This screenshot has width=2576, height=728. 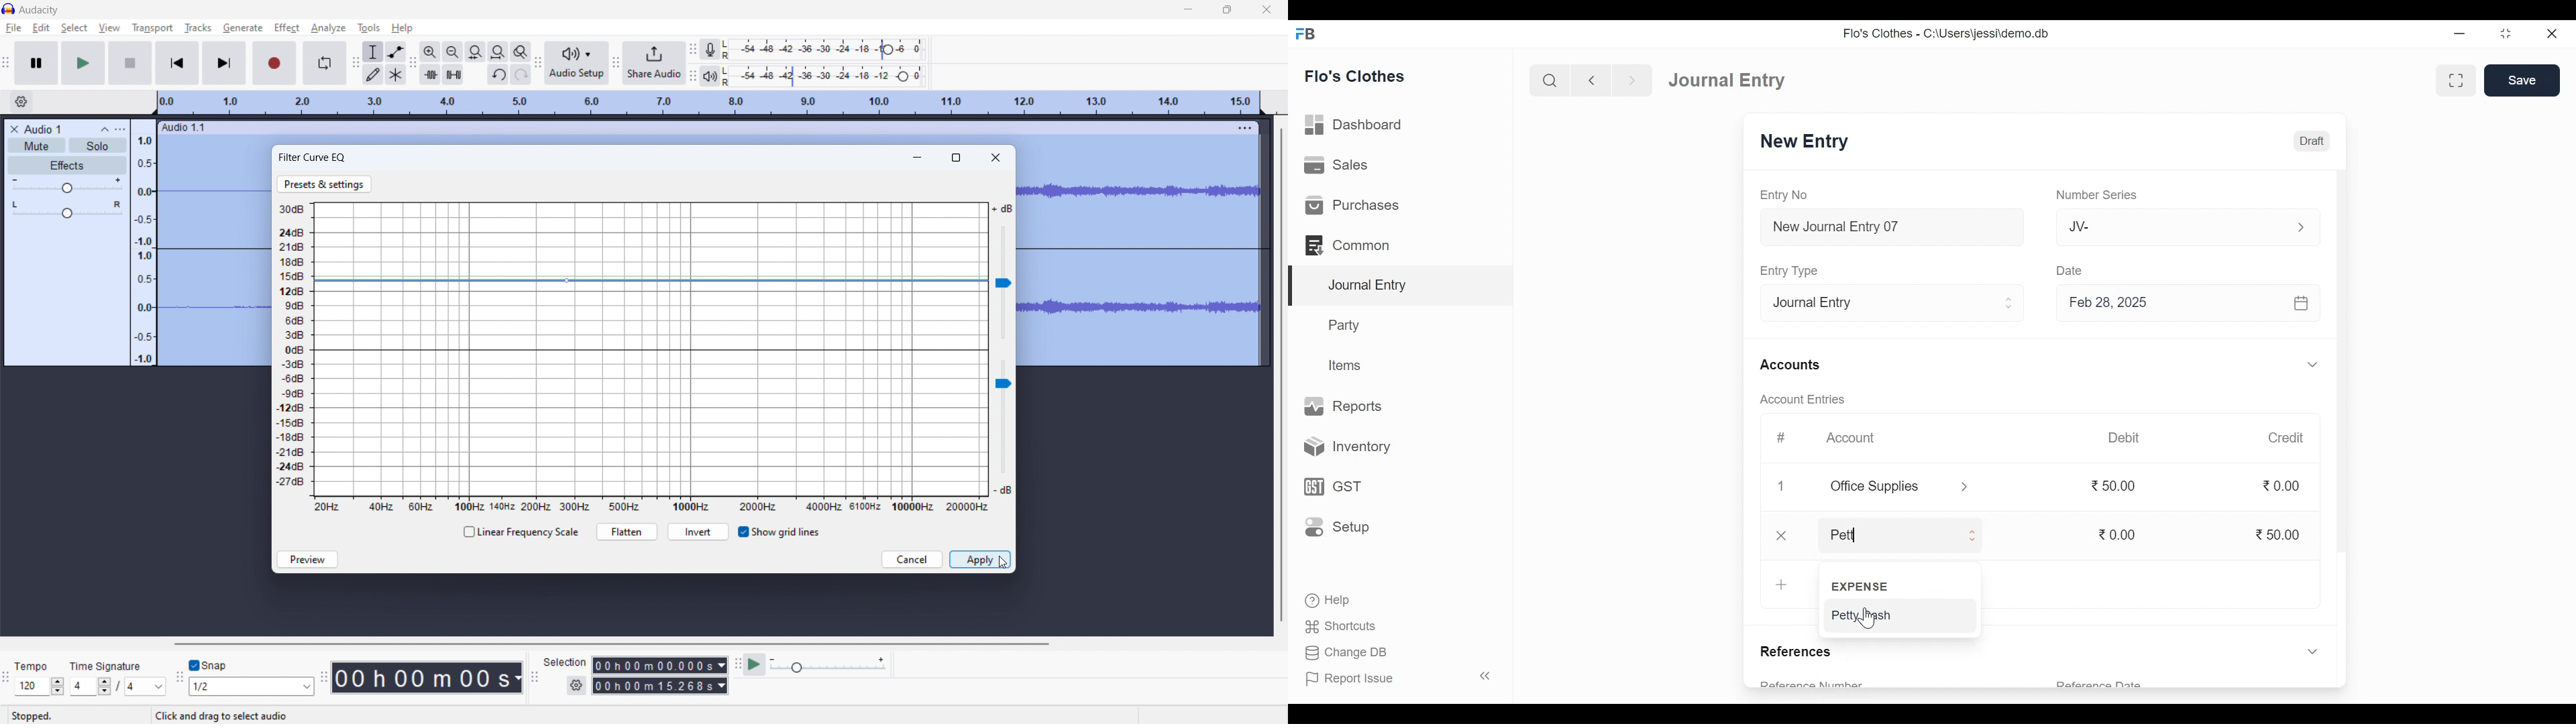 I want to click on skip to last, so click(x=225, y=64).